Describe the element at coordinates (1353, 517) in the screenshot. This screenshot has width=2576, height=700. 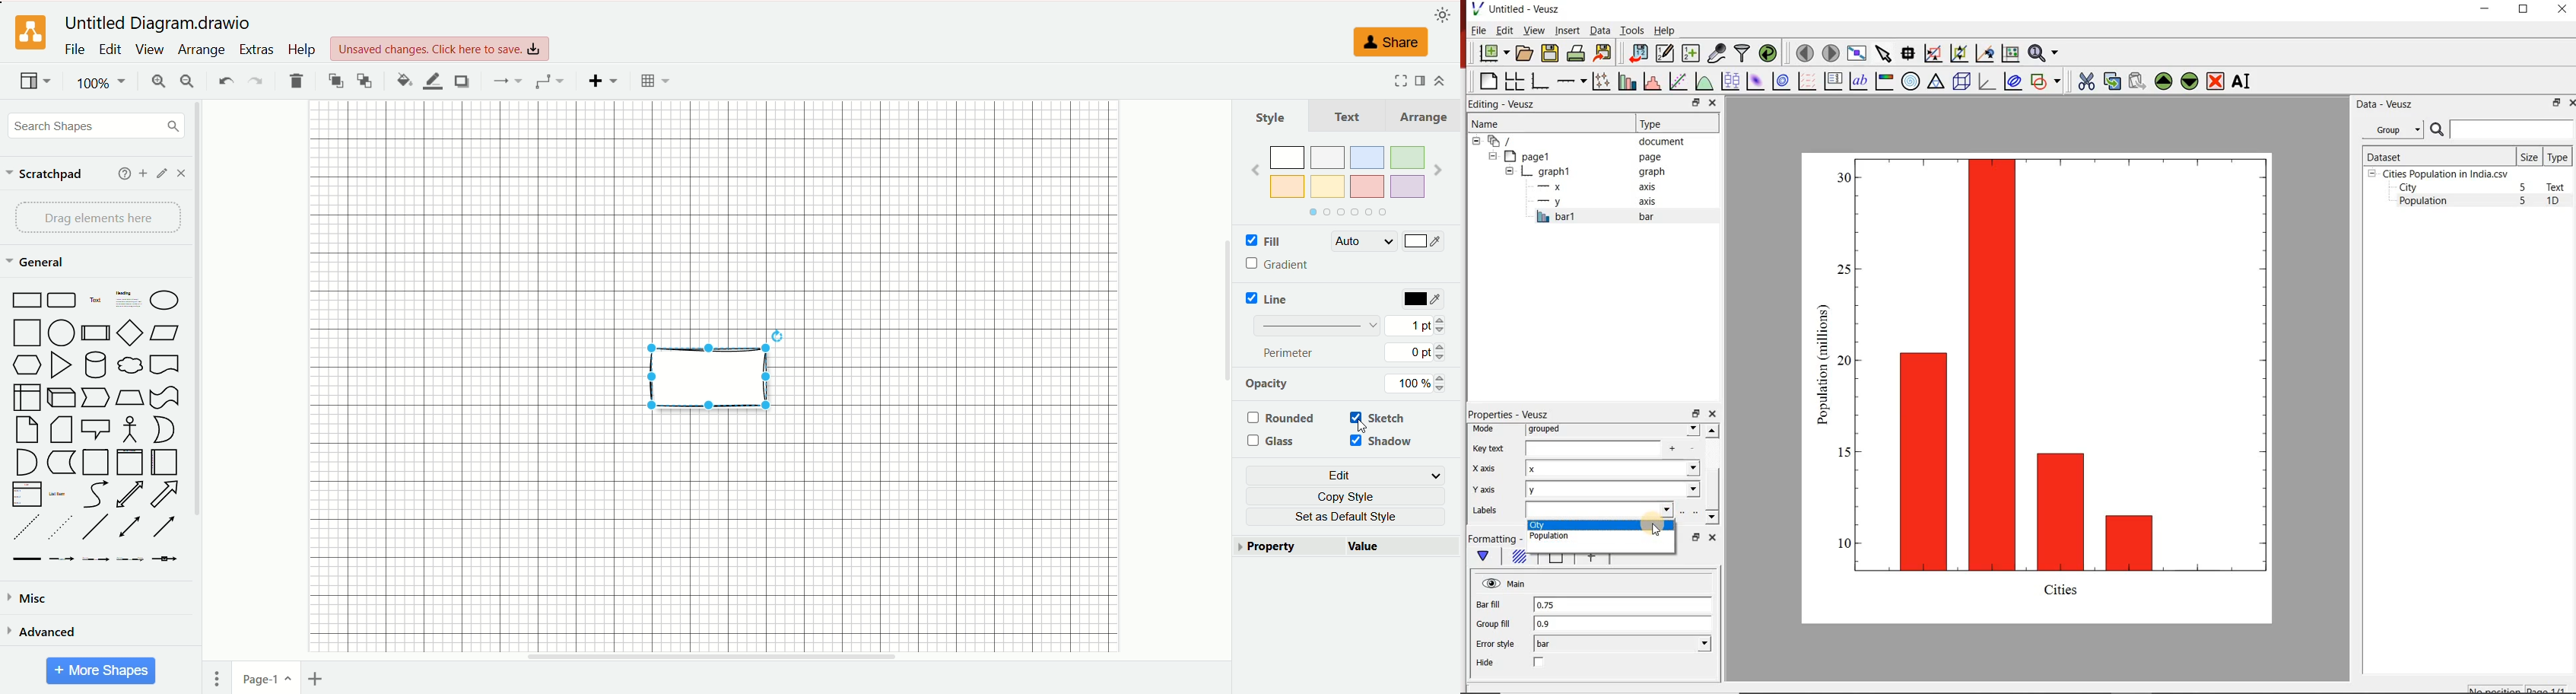
I see `set as default style` at that location.